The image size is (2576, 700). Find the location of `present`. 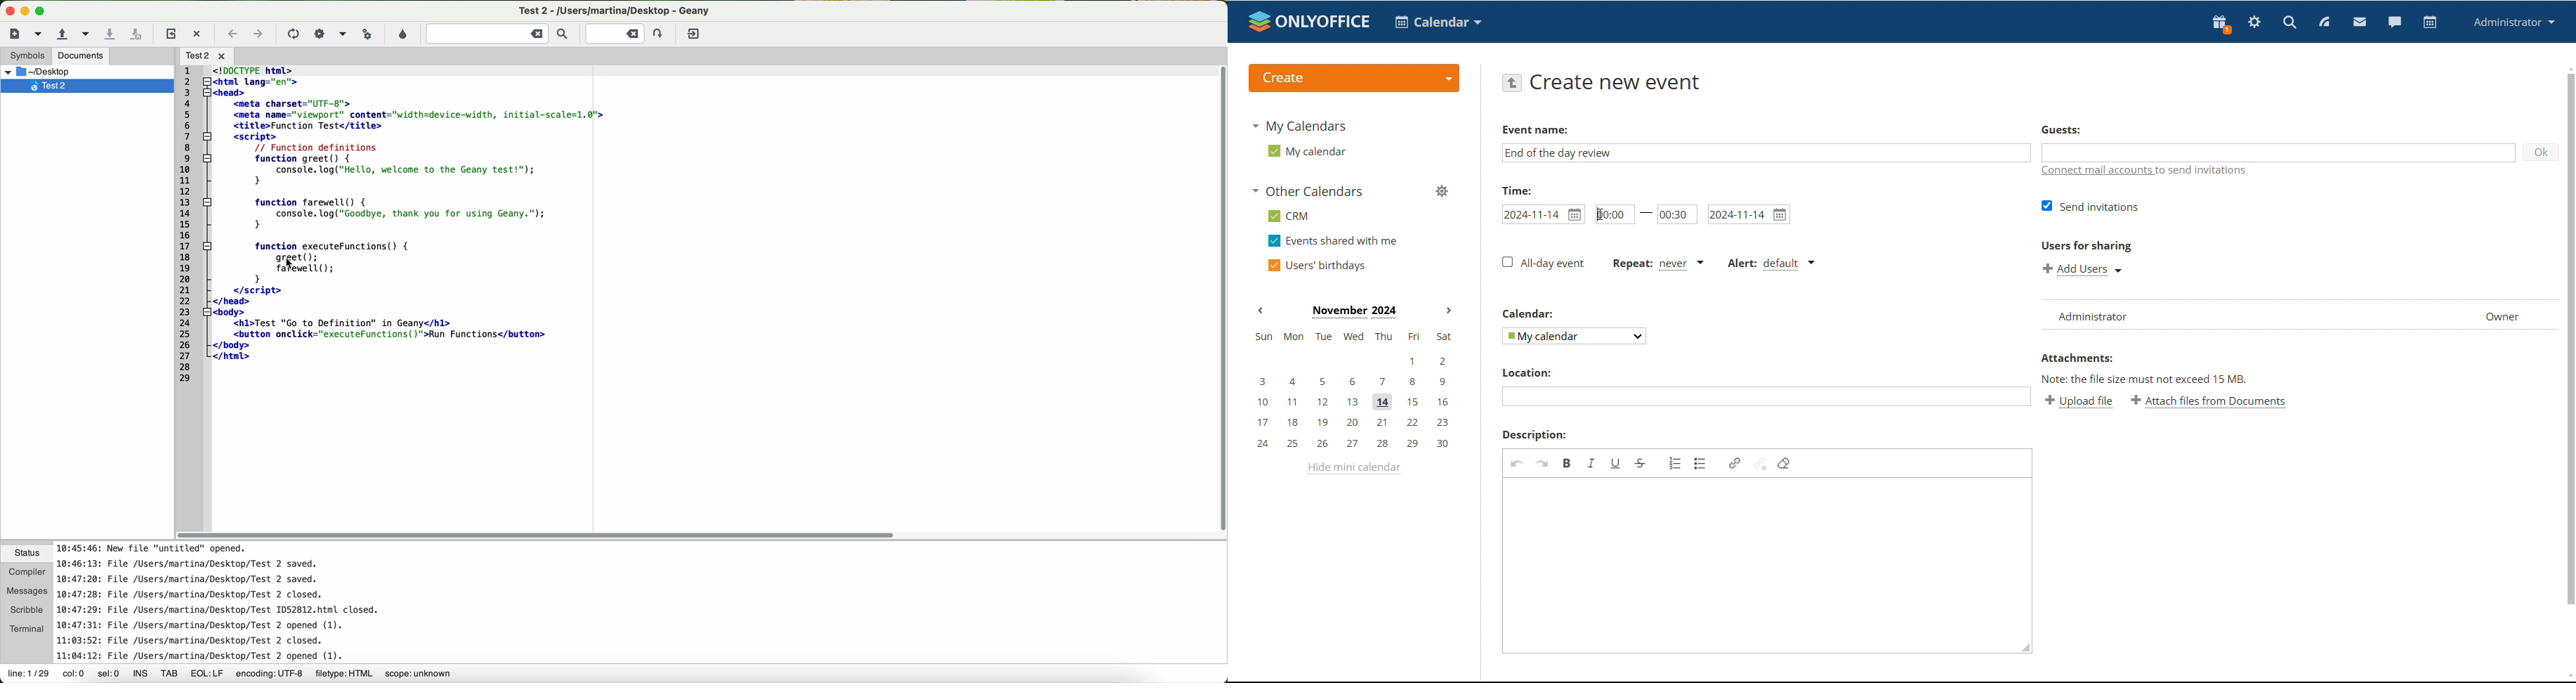

present is located at coordinates (2220, 24).